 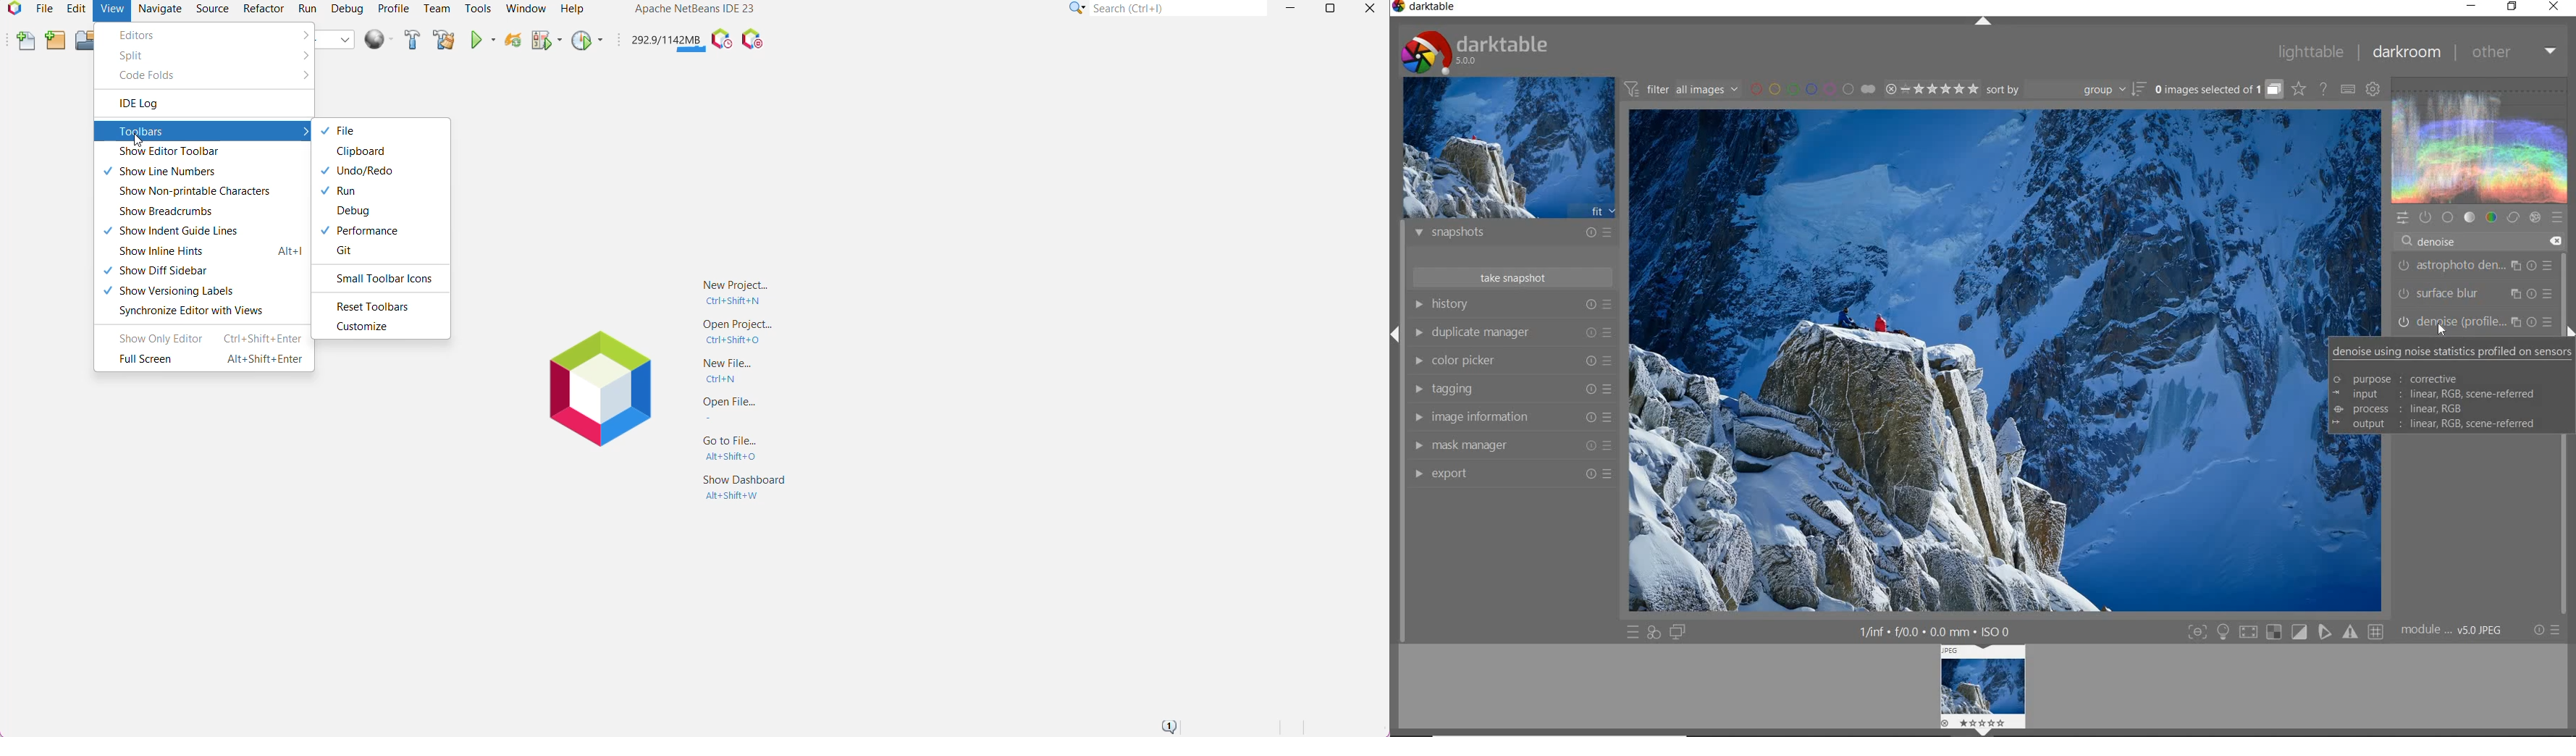 I want to click on IDE Log, so click(x=158, y=104).